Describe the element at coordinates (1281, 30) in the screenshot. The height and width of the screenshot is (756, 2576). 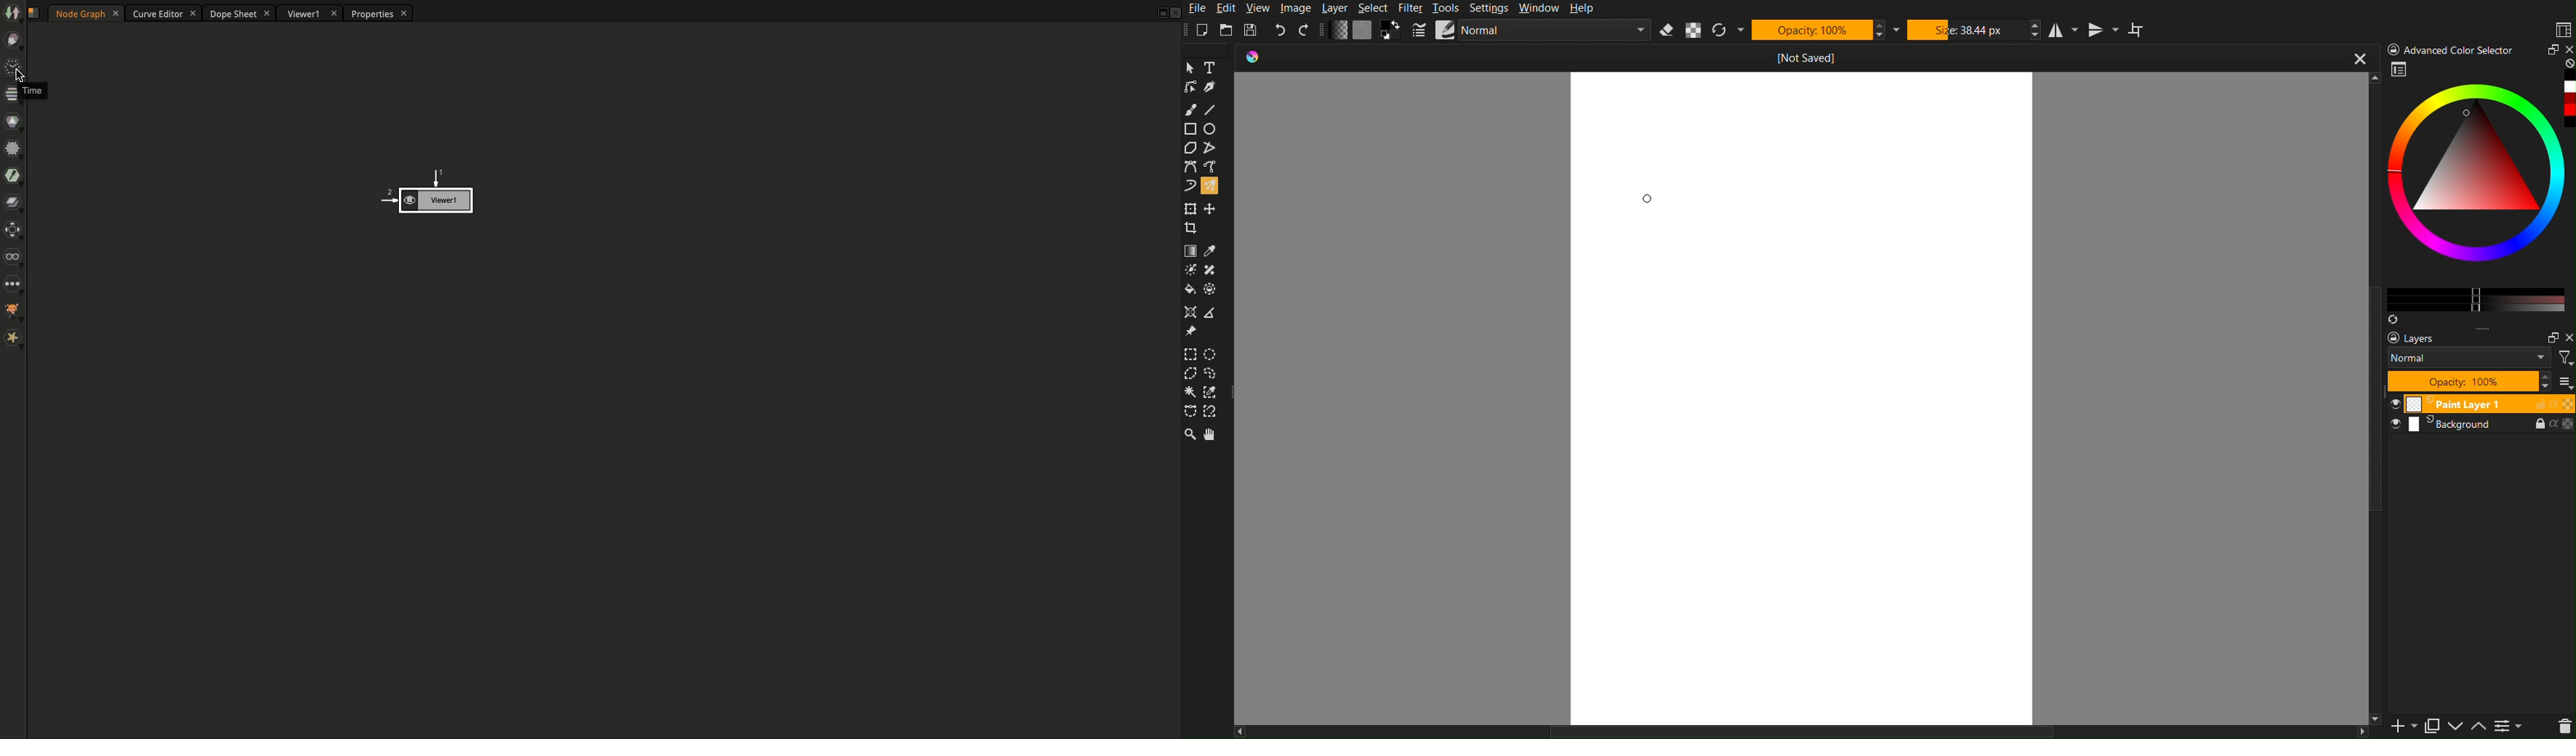
I see `Undo` at that location.